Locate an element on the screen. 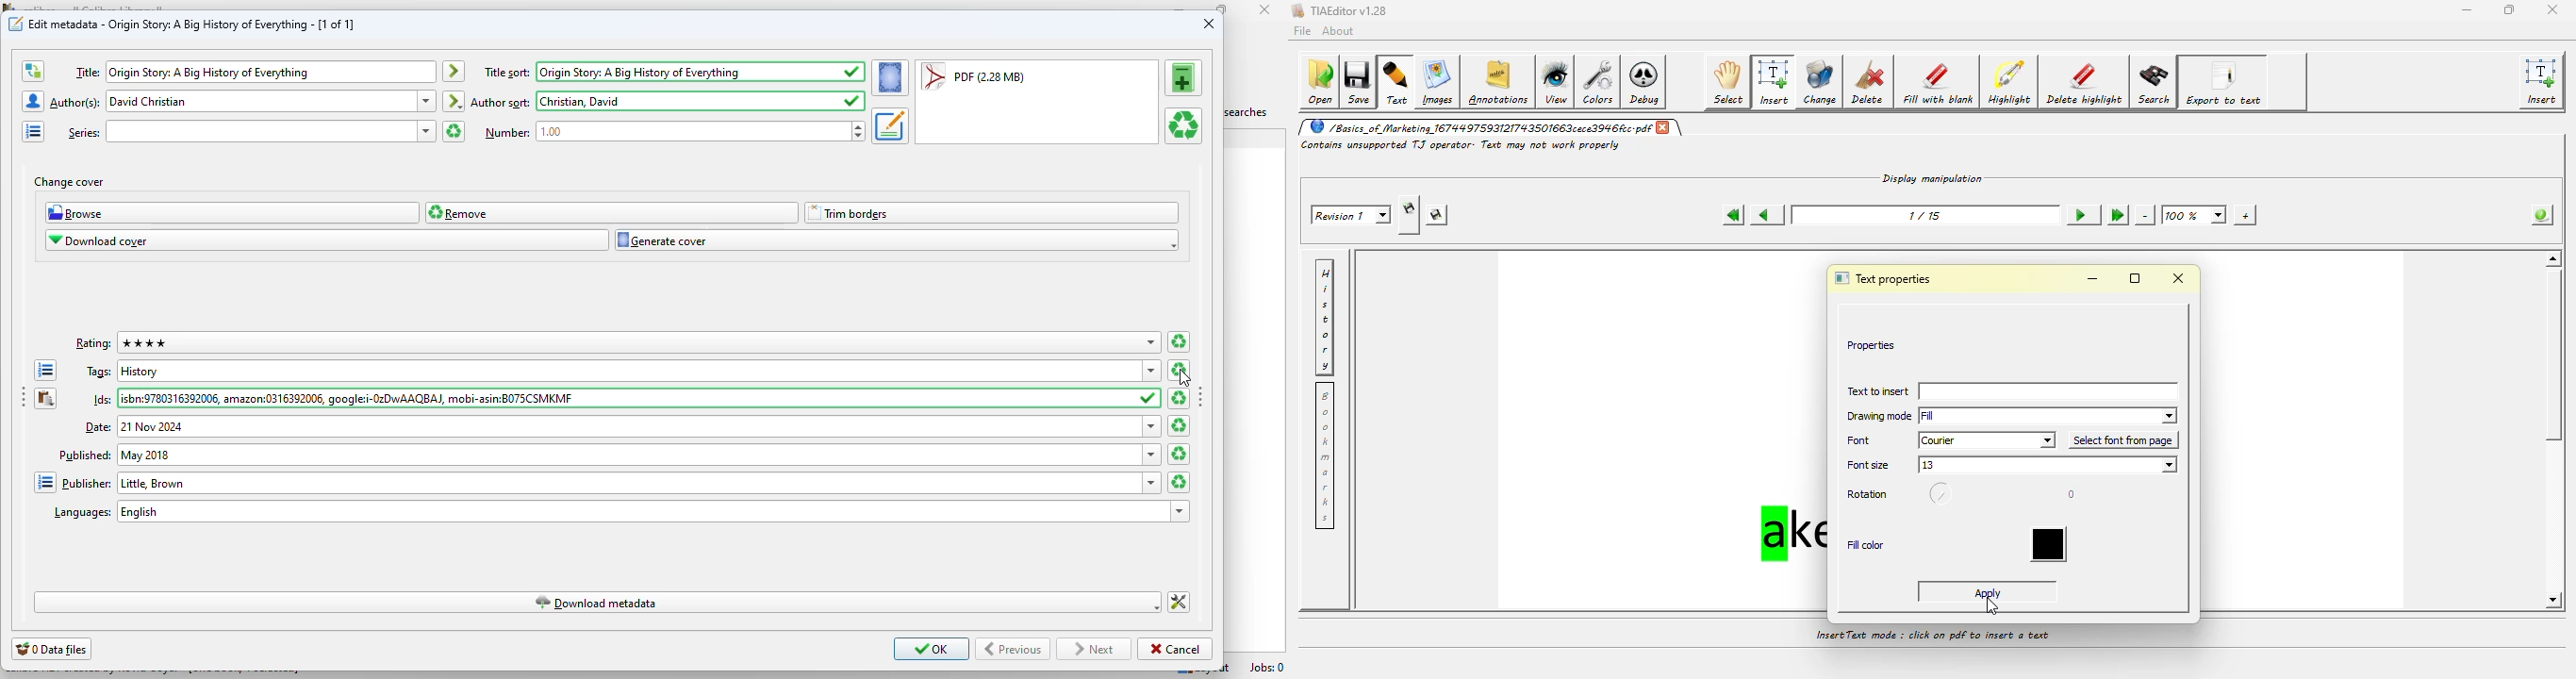 The height and width of the screenshot is (700, 2576). remove is located at coordinates (612, 213).